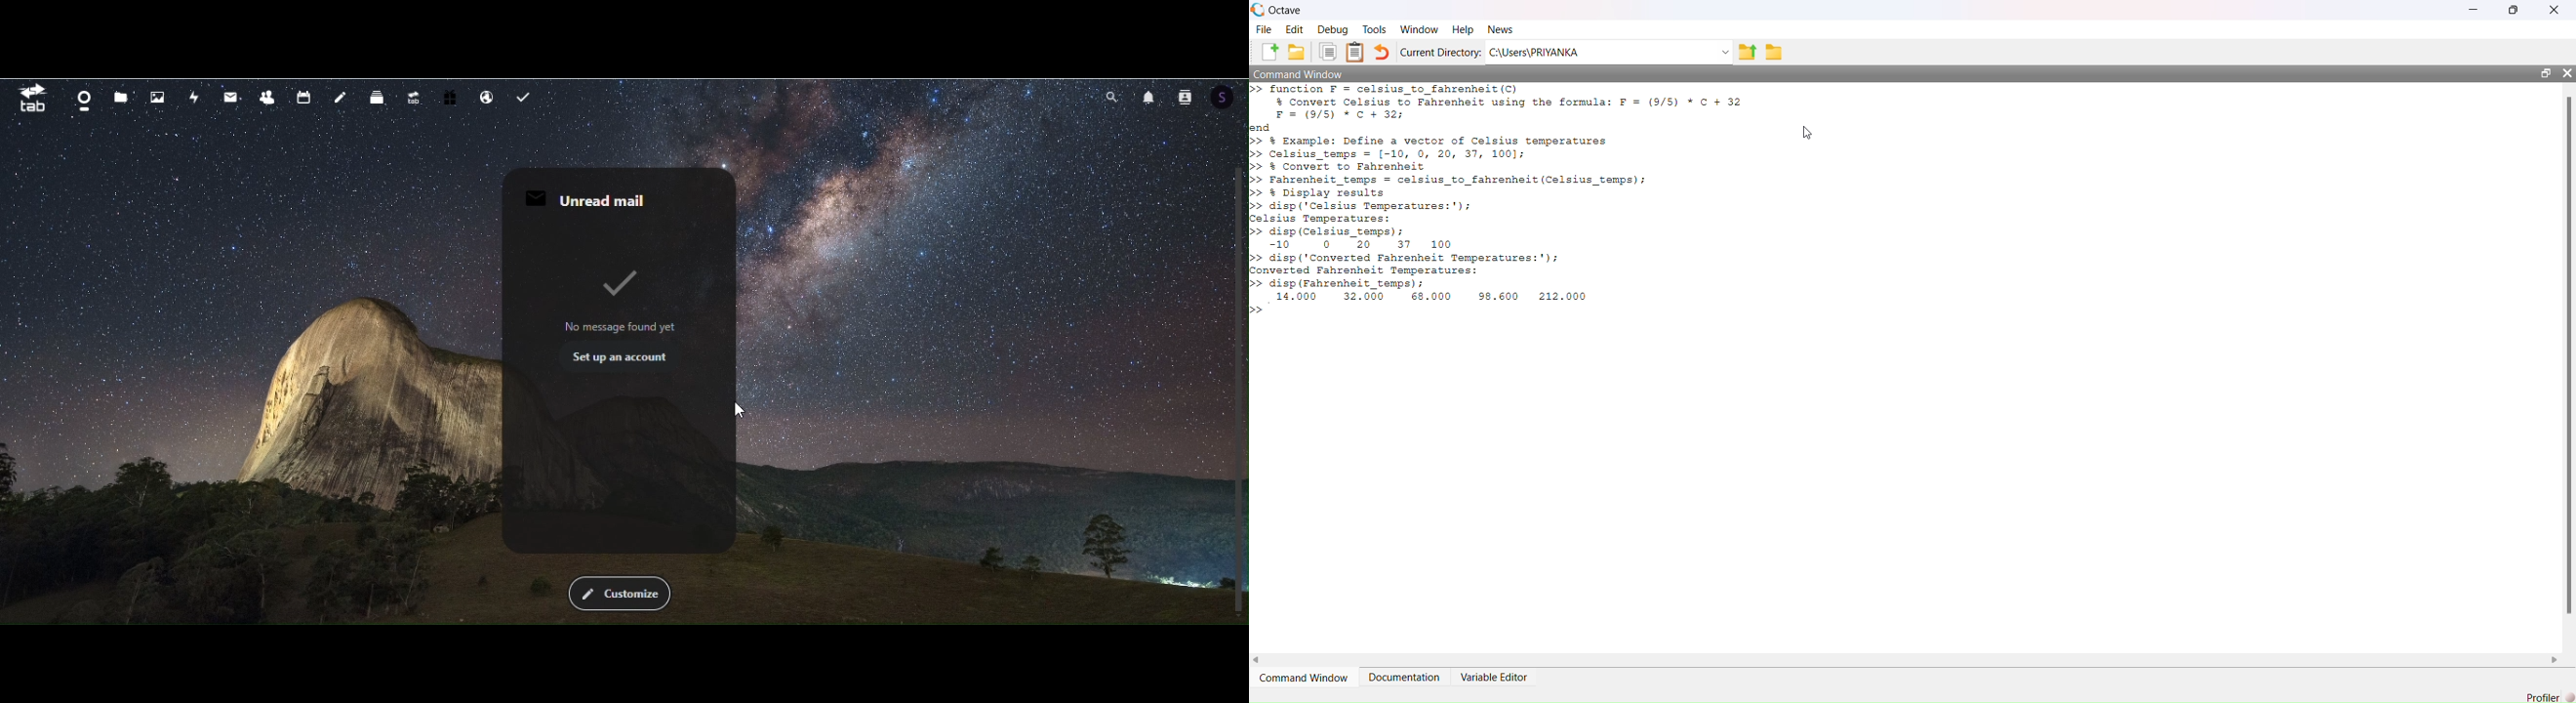 The image size is (2576, 728). Describe the element at coordinates (416, 95) in the screenshot. I see `upgrade` at that location.